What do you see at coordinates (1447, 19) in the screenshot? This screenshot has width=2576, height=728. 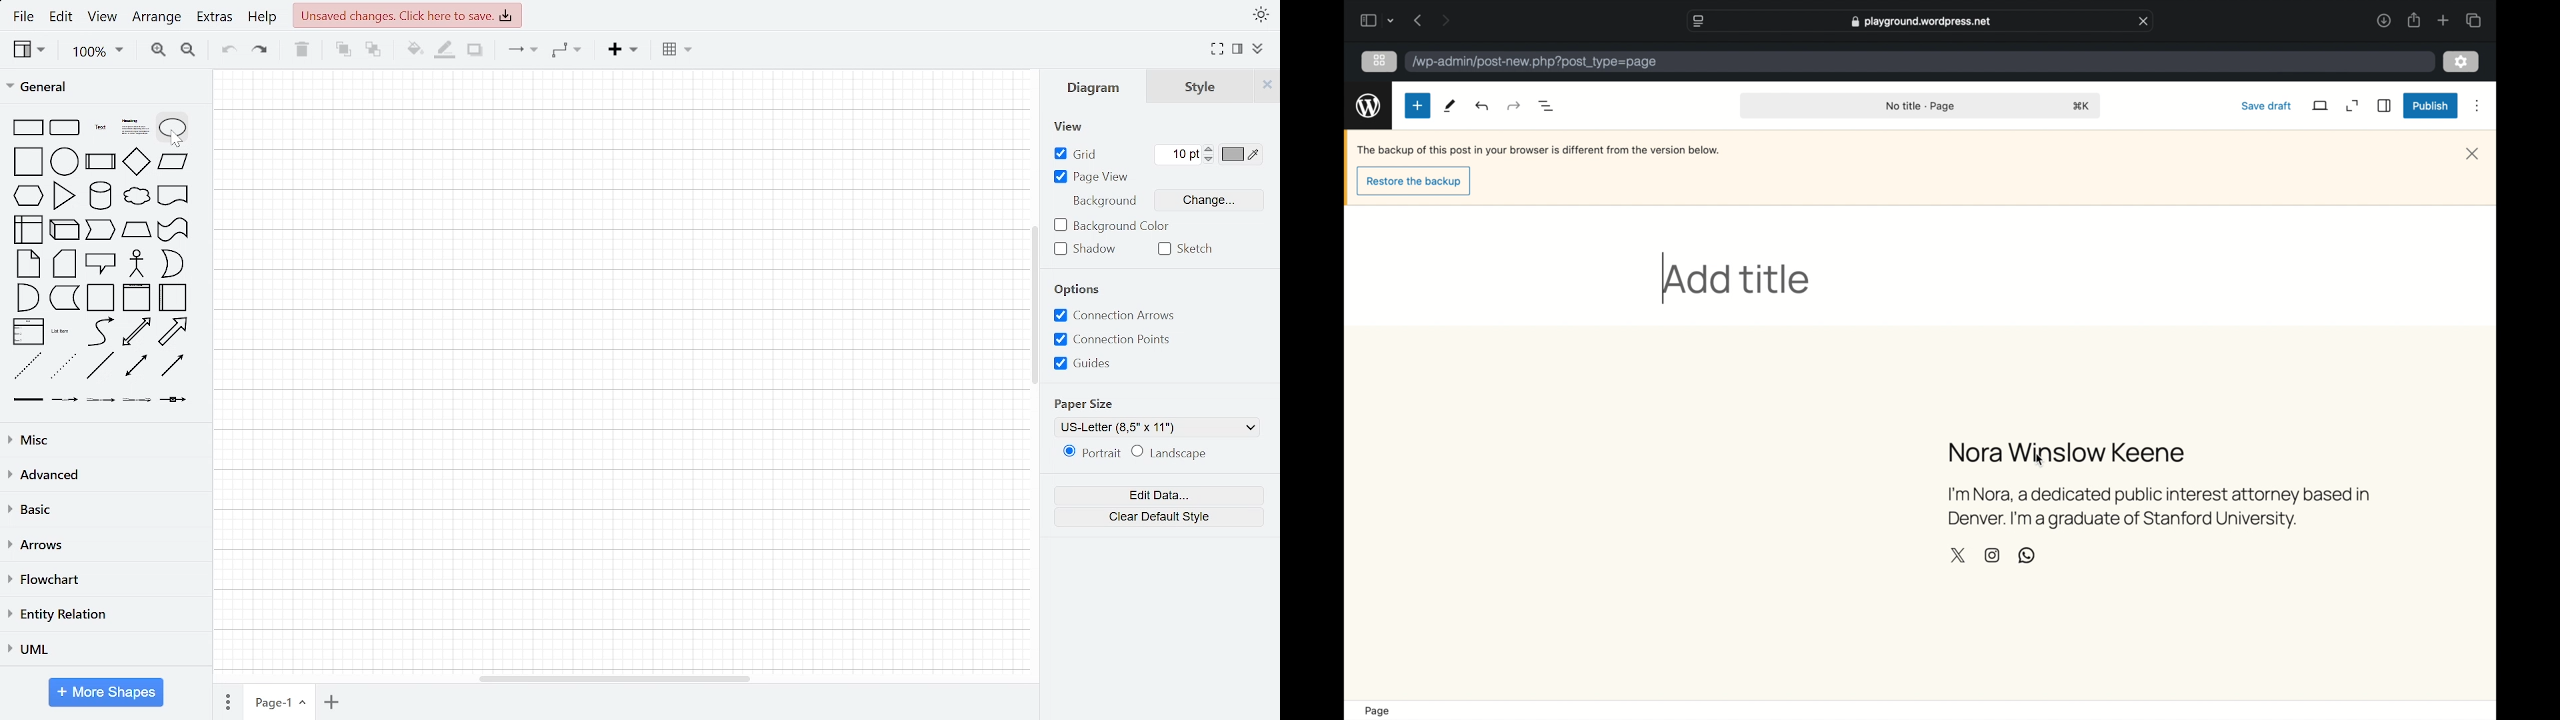 I see `next page` at bounding box center [1447, 19].